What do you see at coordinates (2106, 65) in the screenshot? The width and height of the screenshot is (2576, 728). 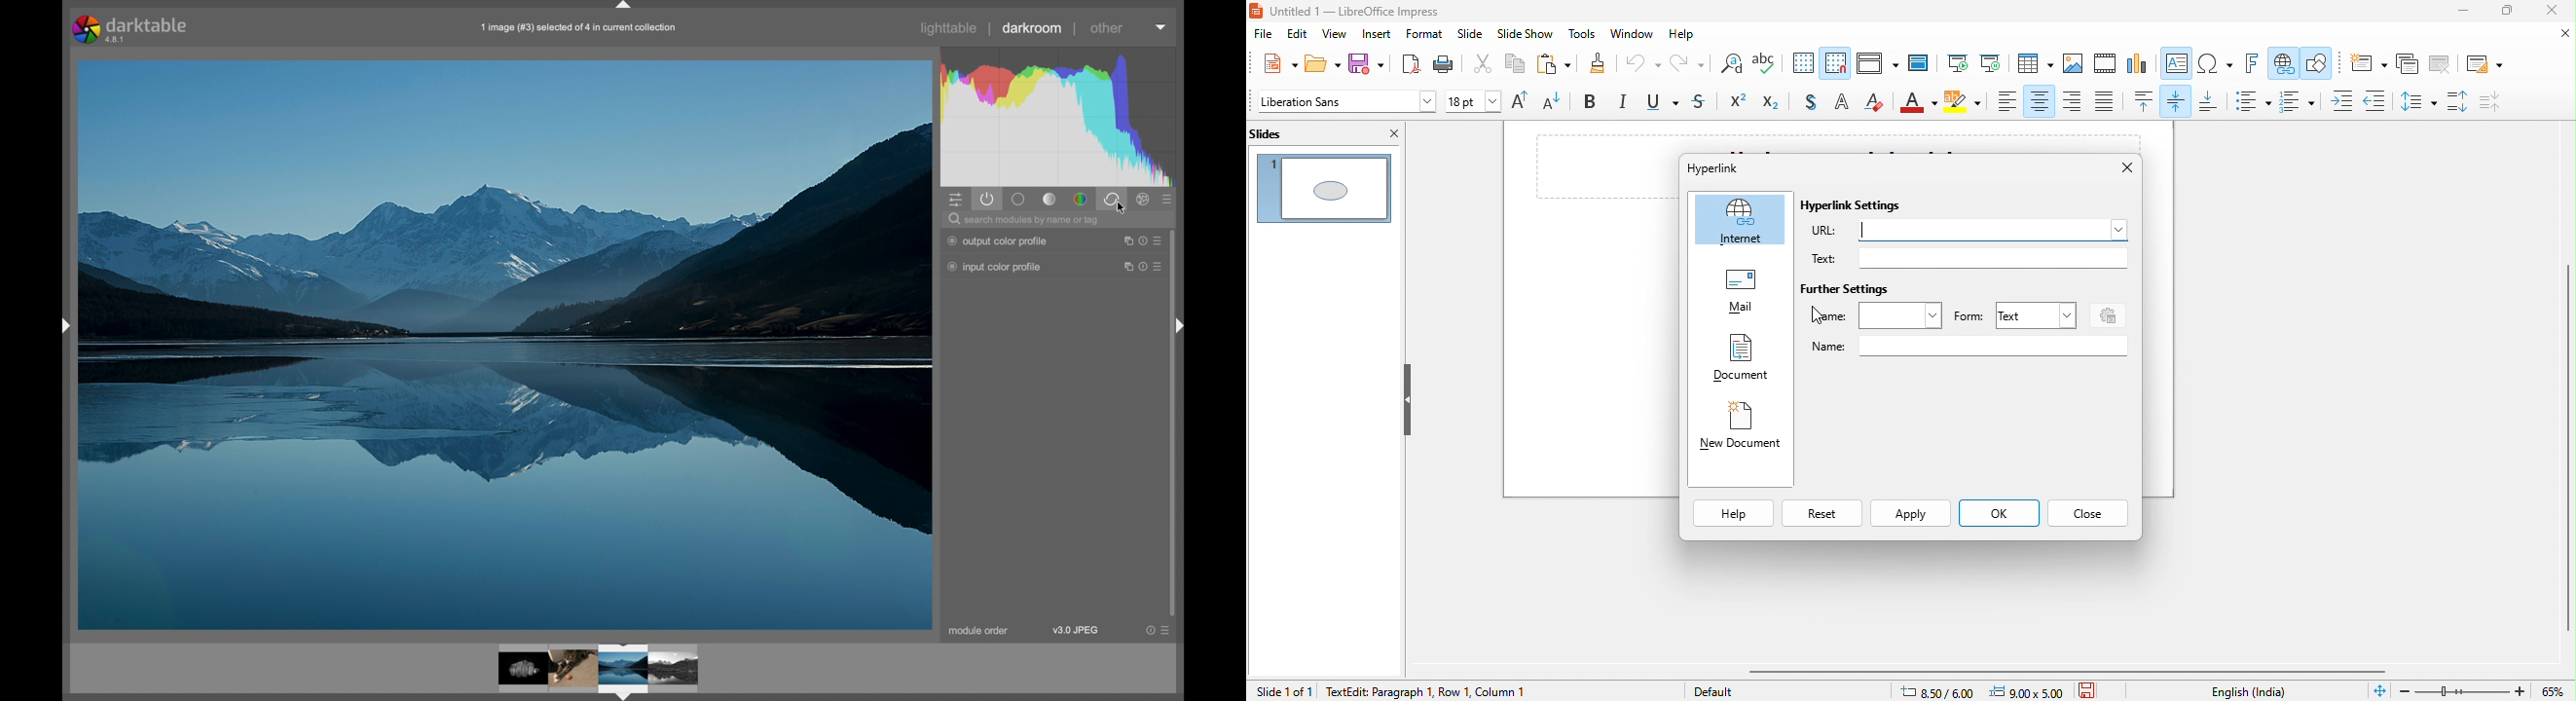 I see `video` at bounding box center [2106, 65].